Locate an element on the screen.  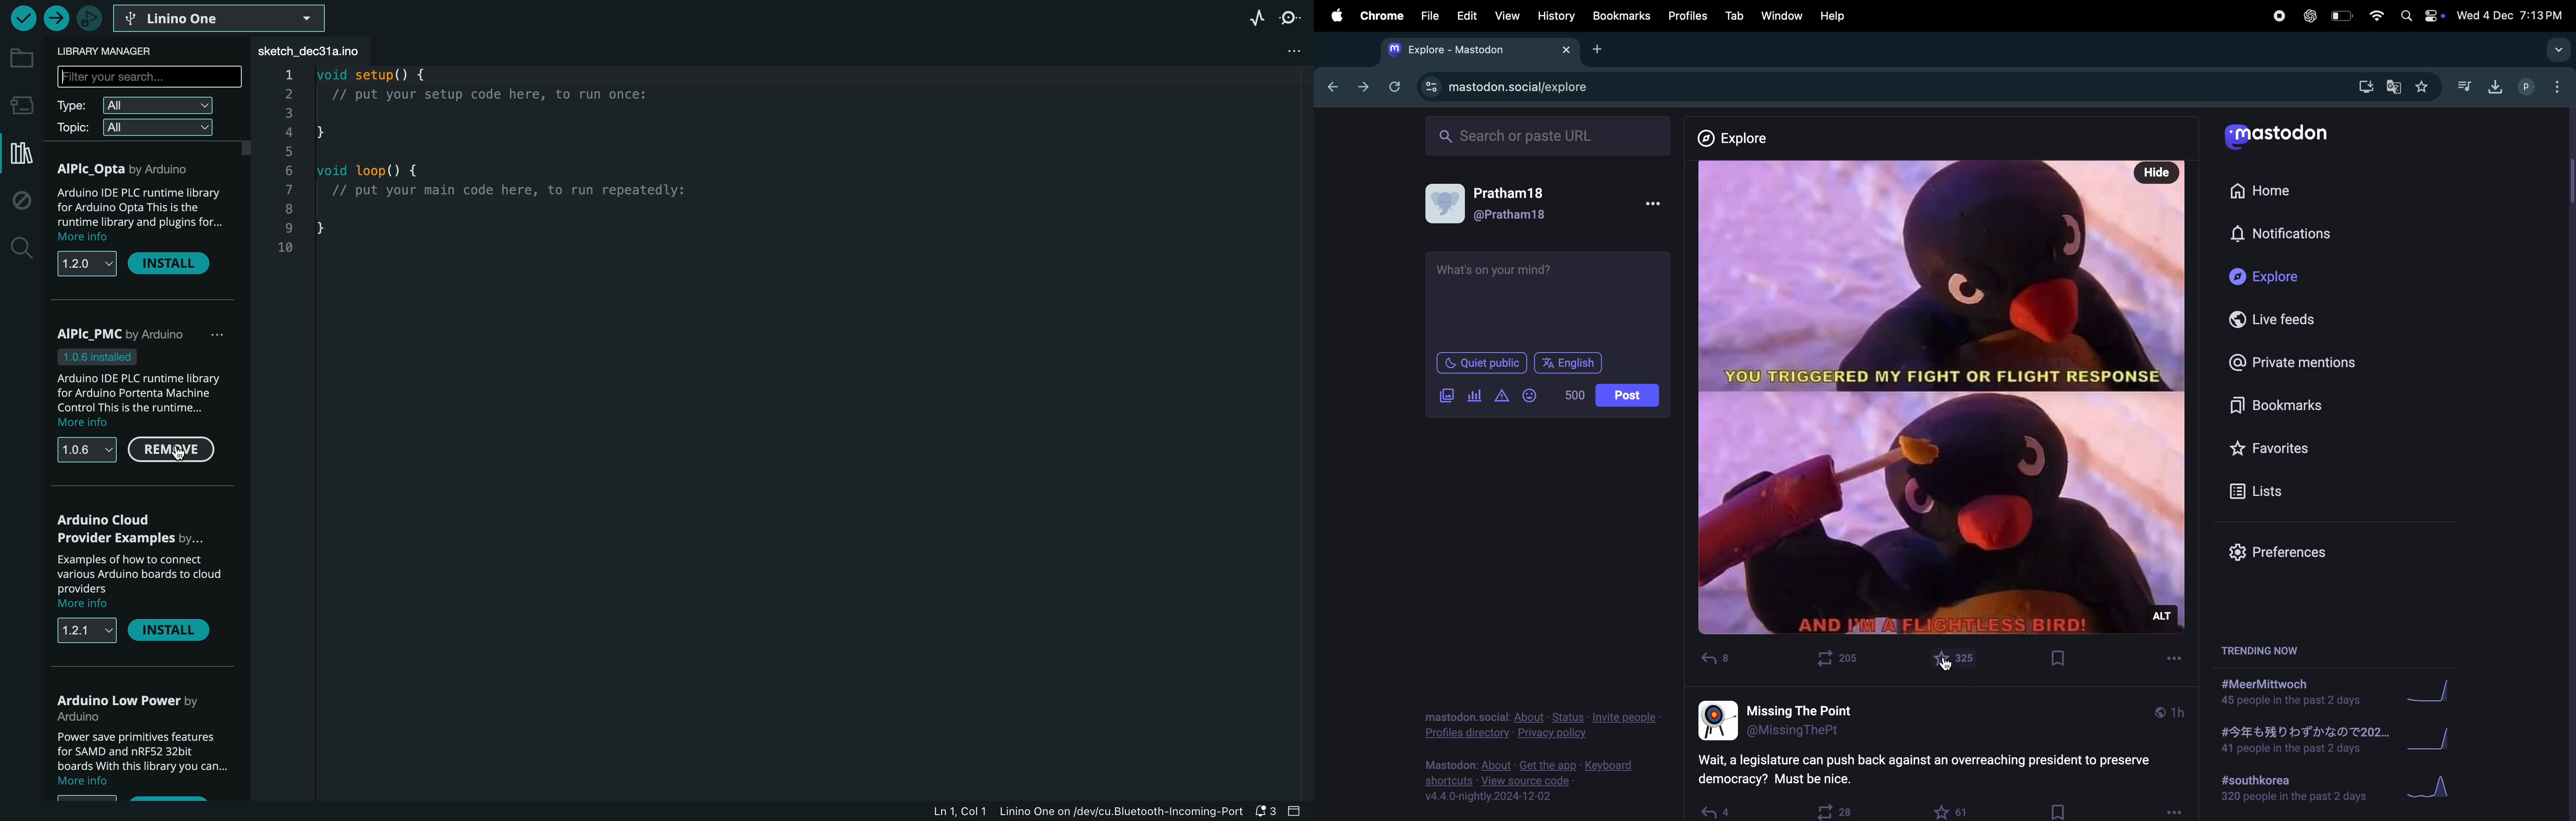
description is located at coordinates (141, 579).